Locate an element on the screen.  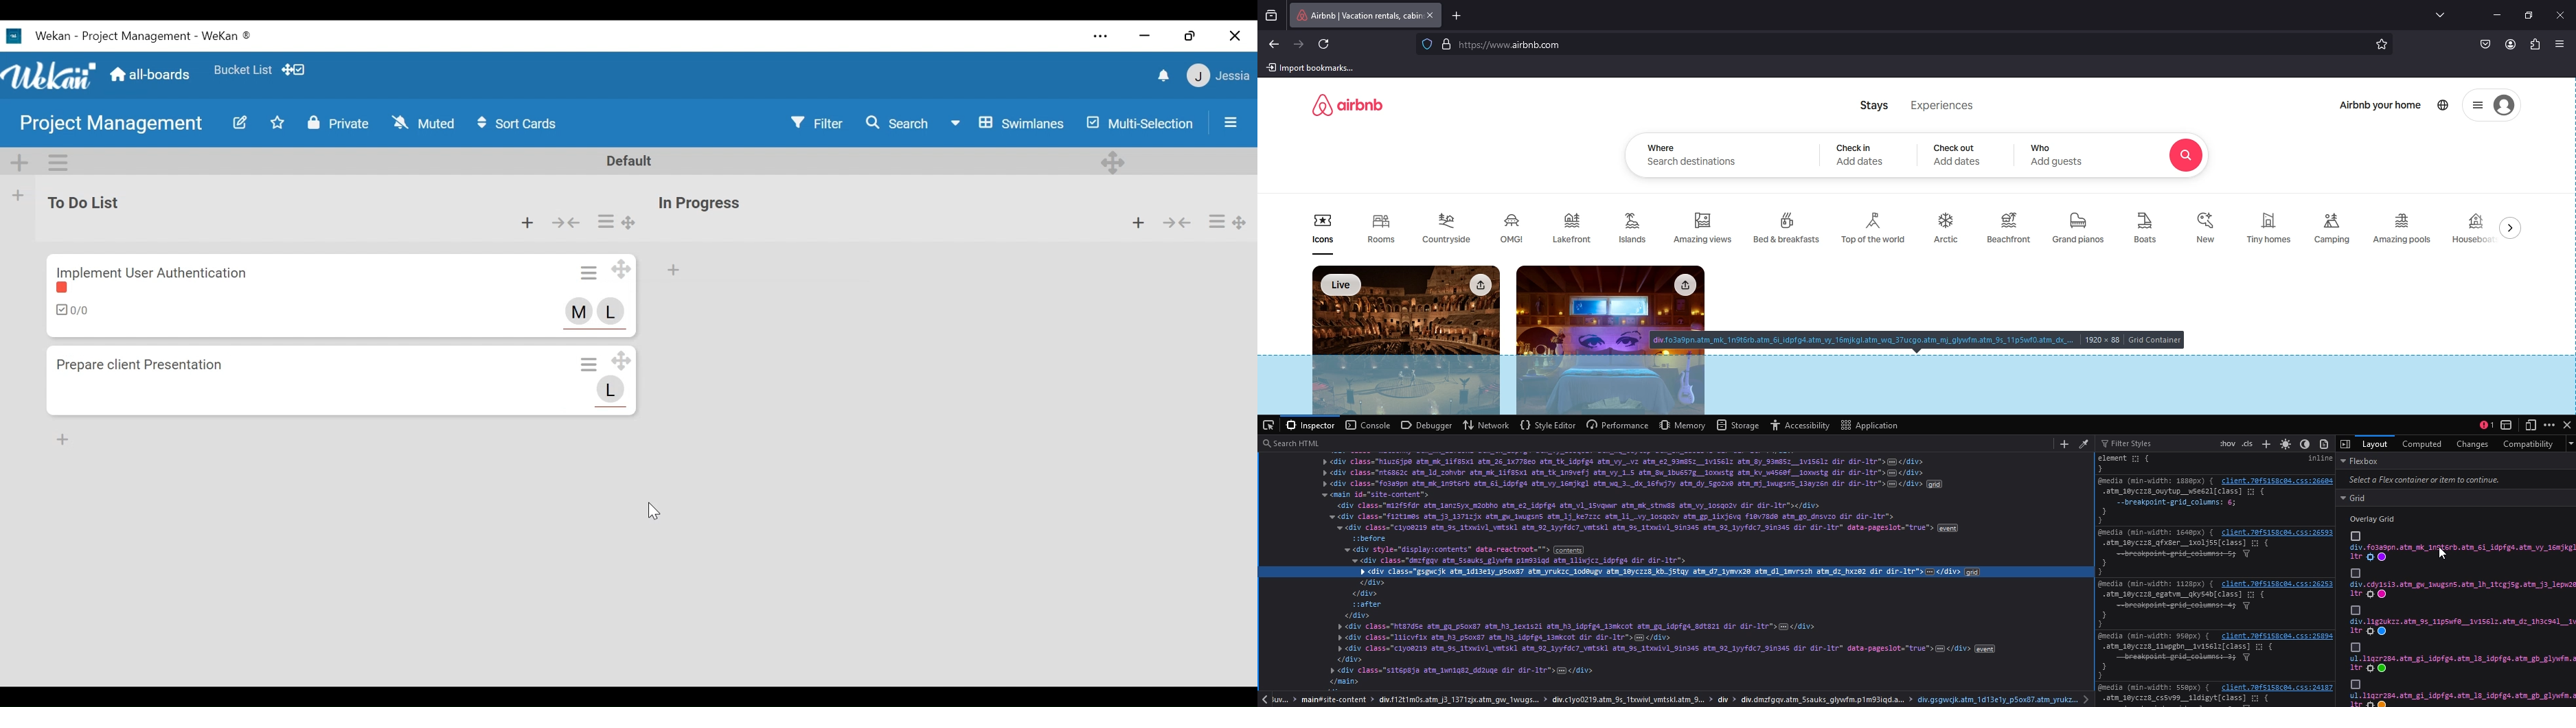
Amazing views is located at coordinates (1705, 229).